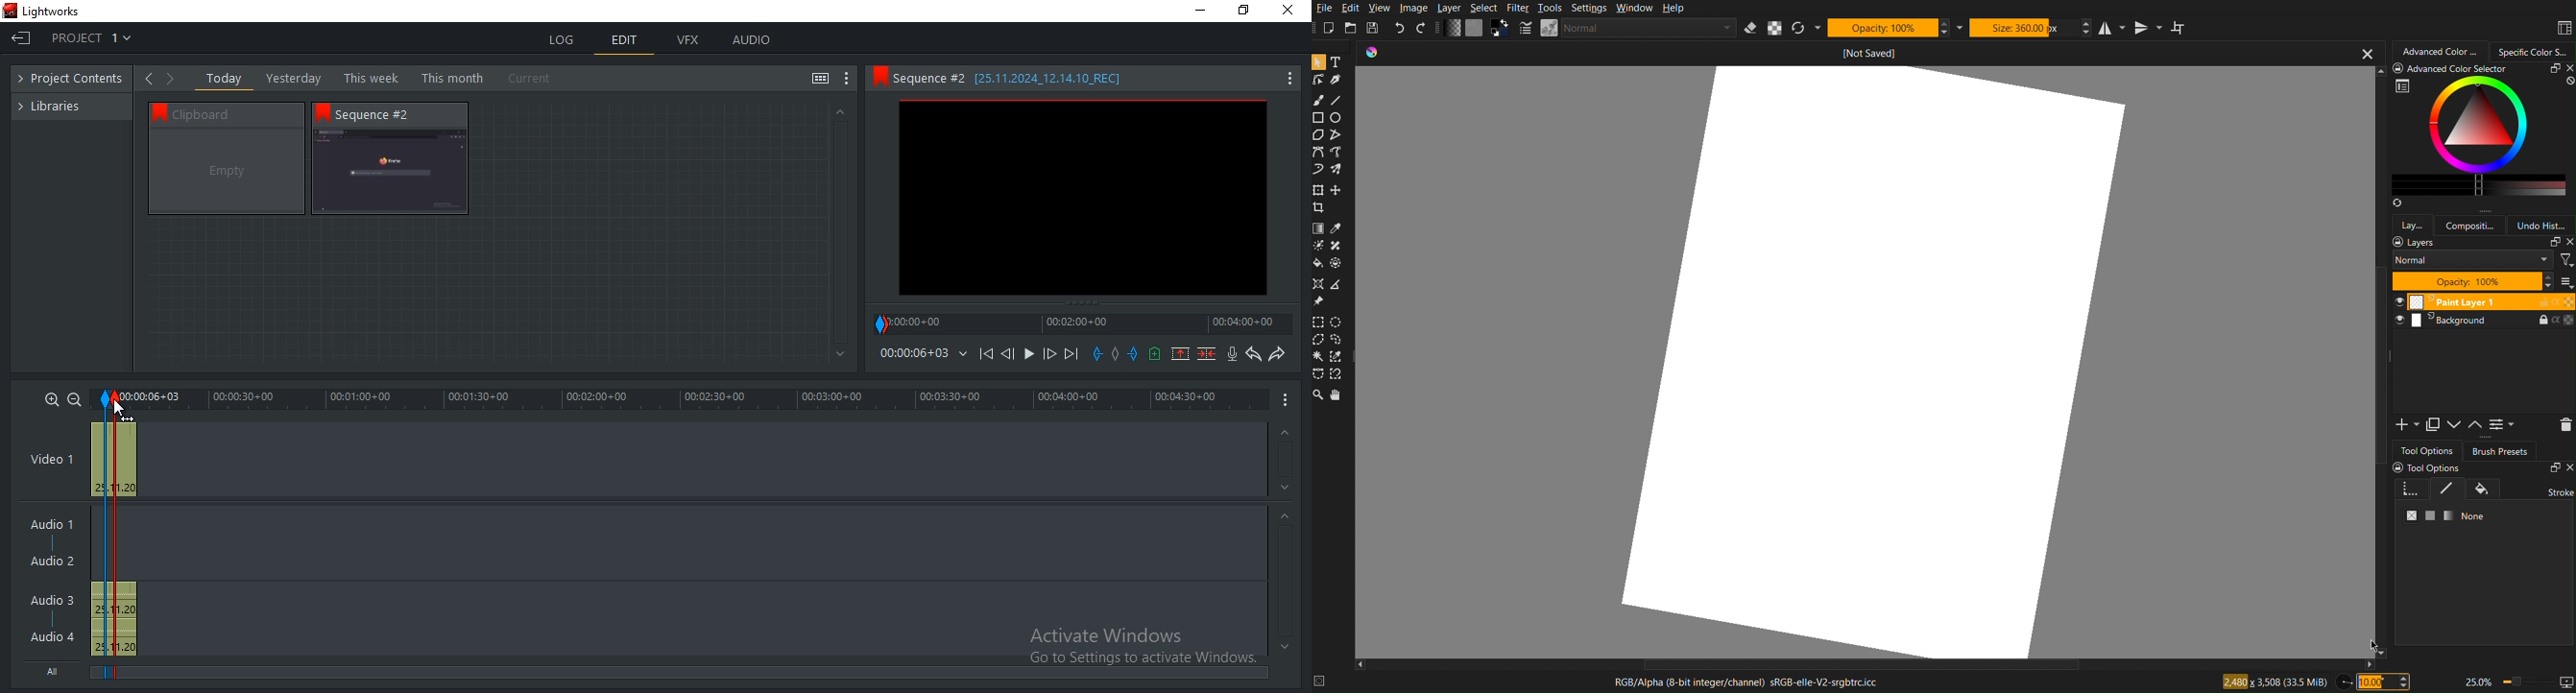  What do you see at coordinates (1047, 354) in the screenshot?
I see `Nudge one frame forward` at bounding box center [1047, 354].